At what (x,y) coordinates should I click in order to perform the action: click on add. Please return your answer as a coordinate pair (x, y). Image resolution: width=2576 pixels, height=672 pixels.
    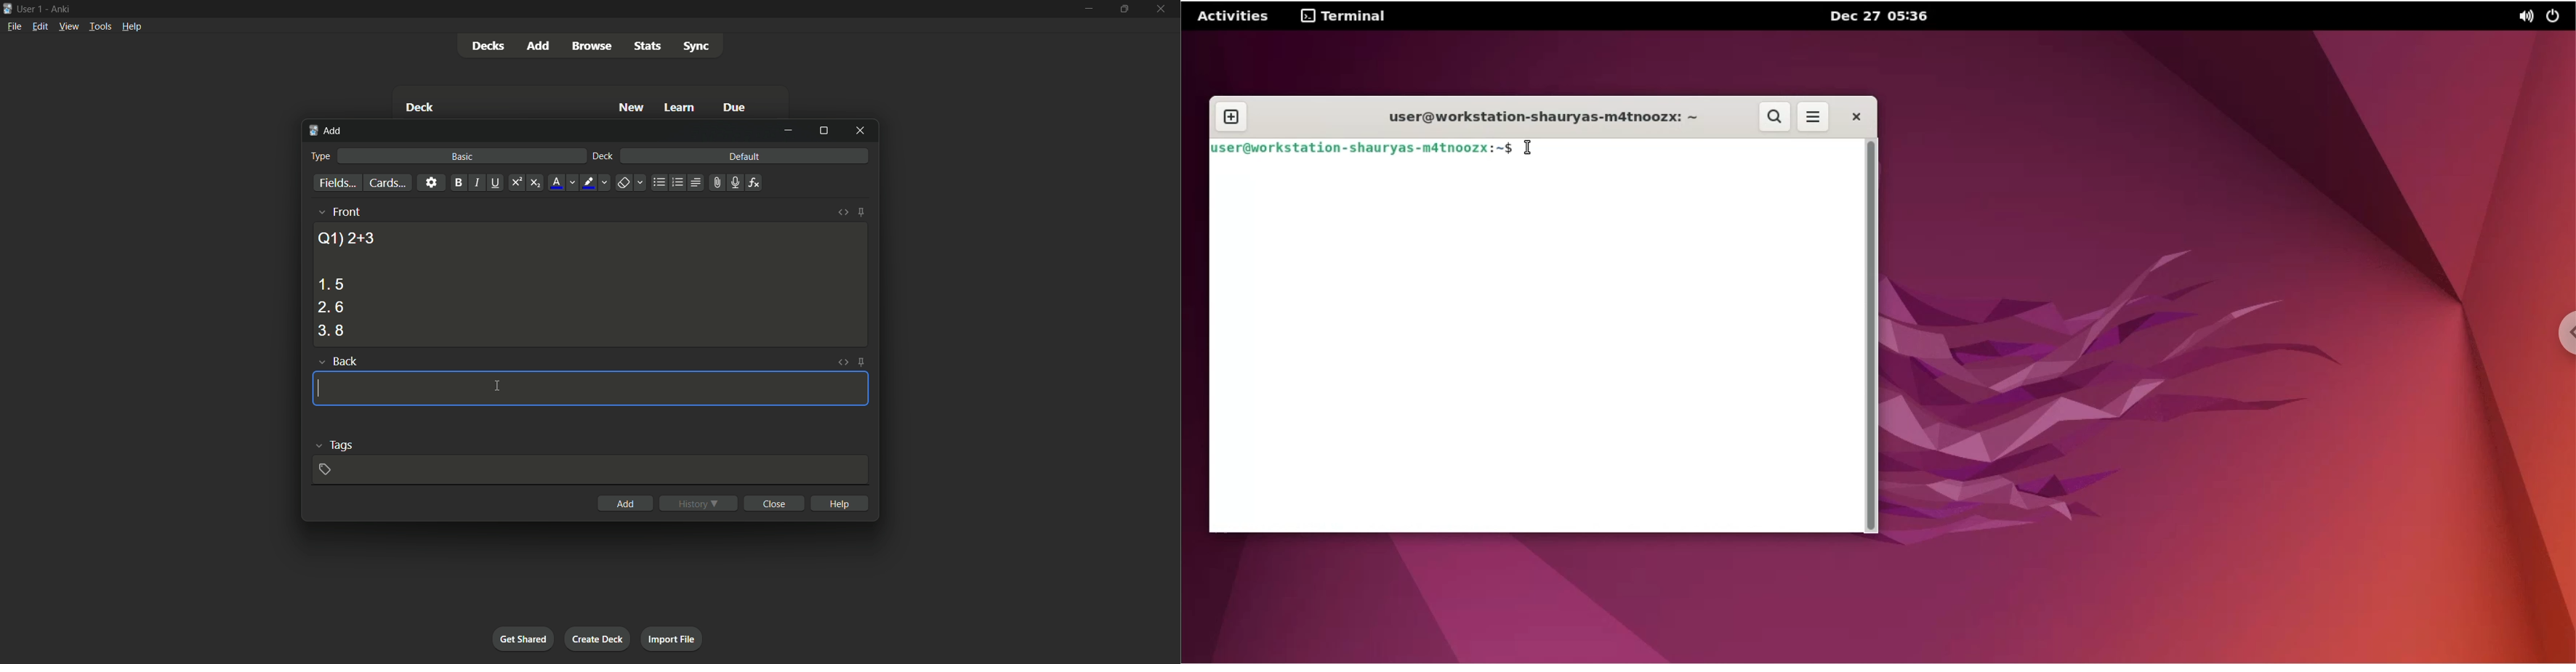
    Looking at the image, I should click on (541, 45).